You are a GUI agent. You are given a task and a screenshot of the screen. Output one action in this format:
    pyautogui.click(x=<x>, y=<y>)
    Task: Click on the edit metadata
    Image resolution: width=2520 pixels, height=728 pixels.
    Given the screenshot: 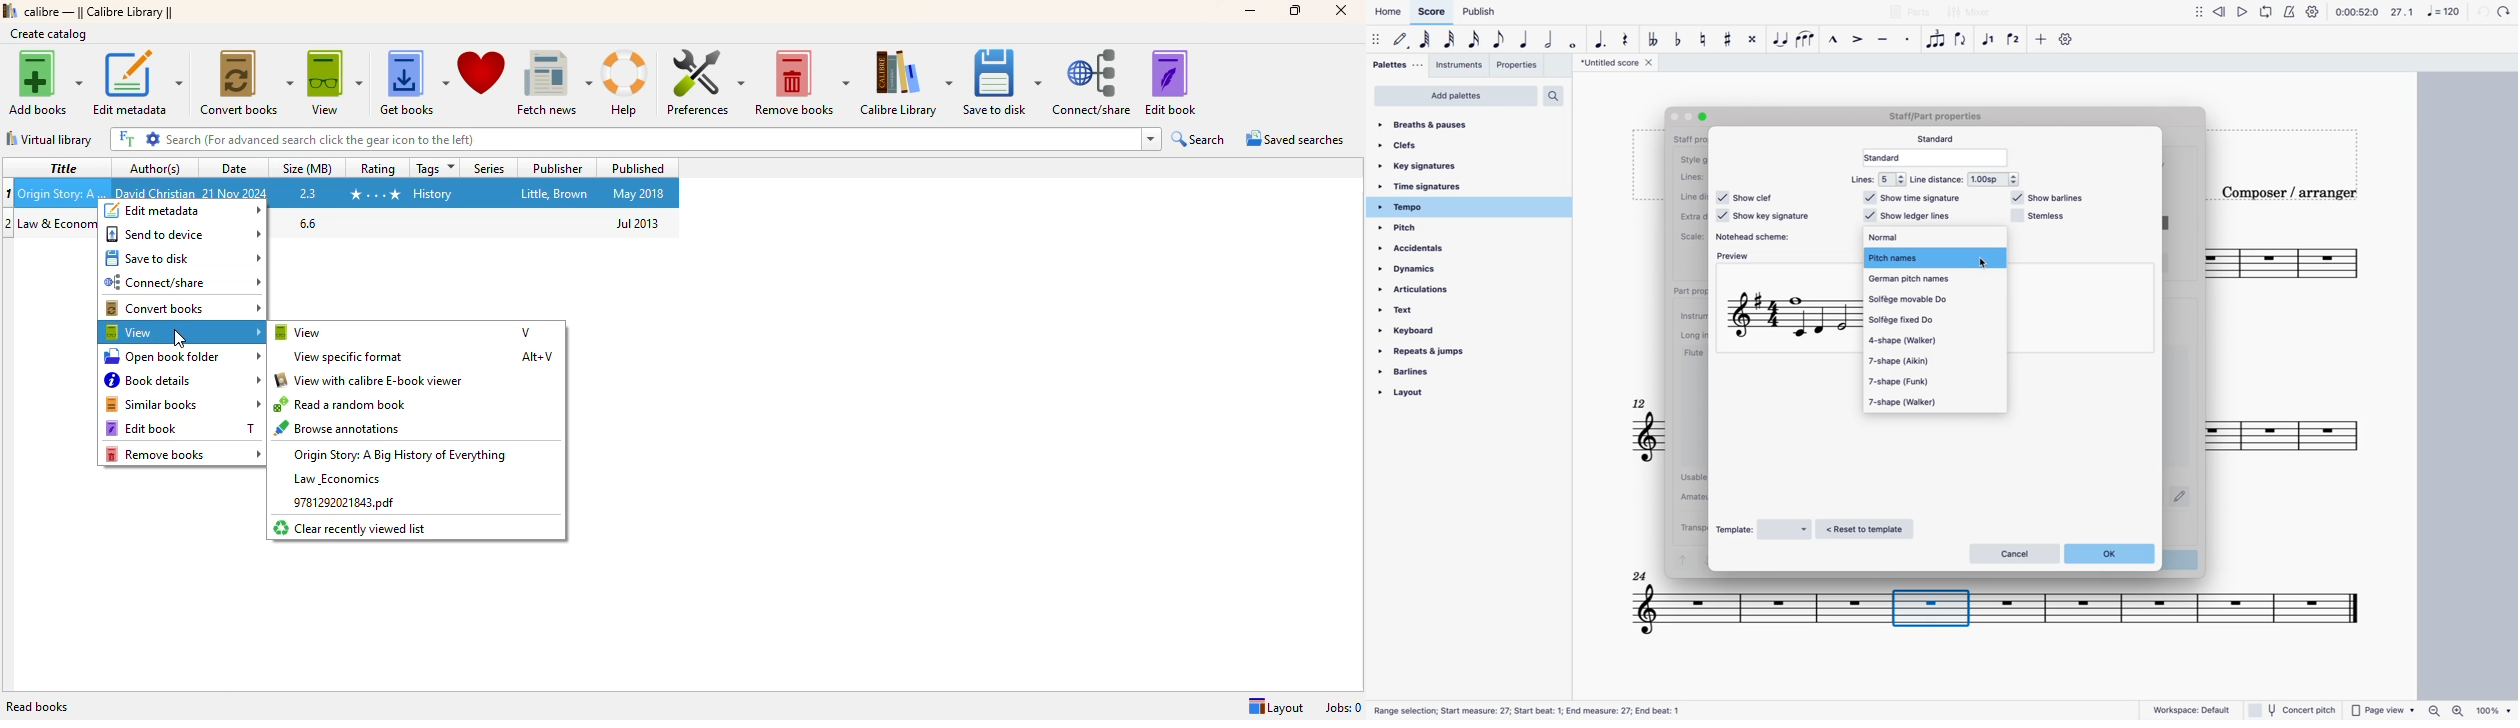 What is the action you would take?
    pyautogui.click(x=182, y=211)
    